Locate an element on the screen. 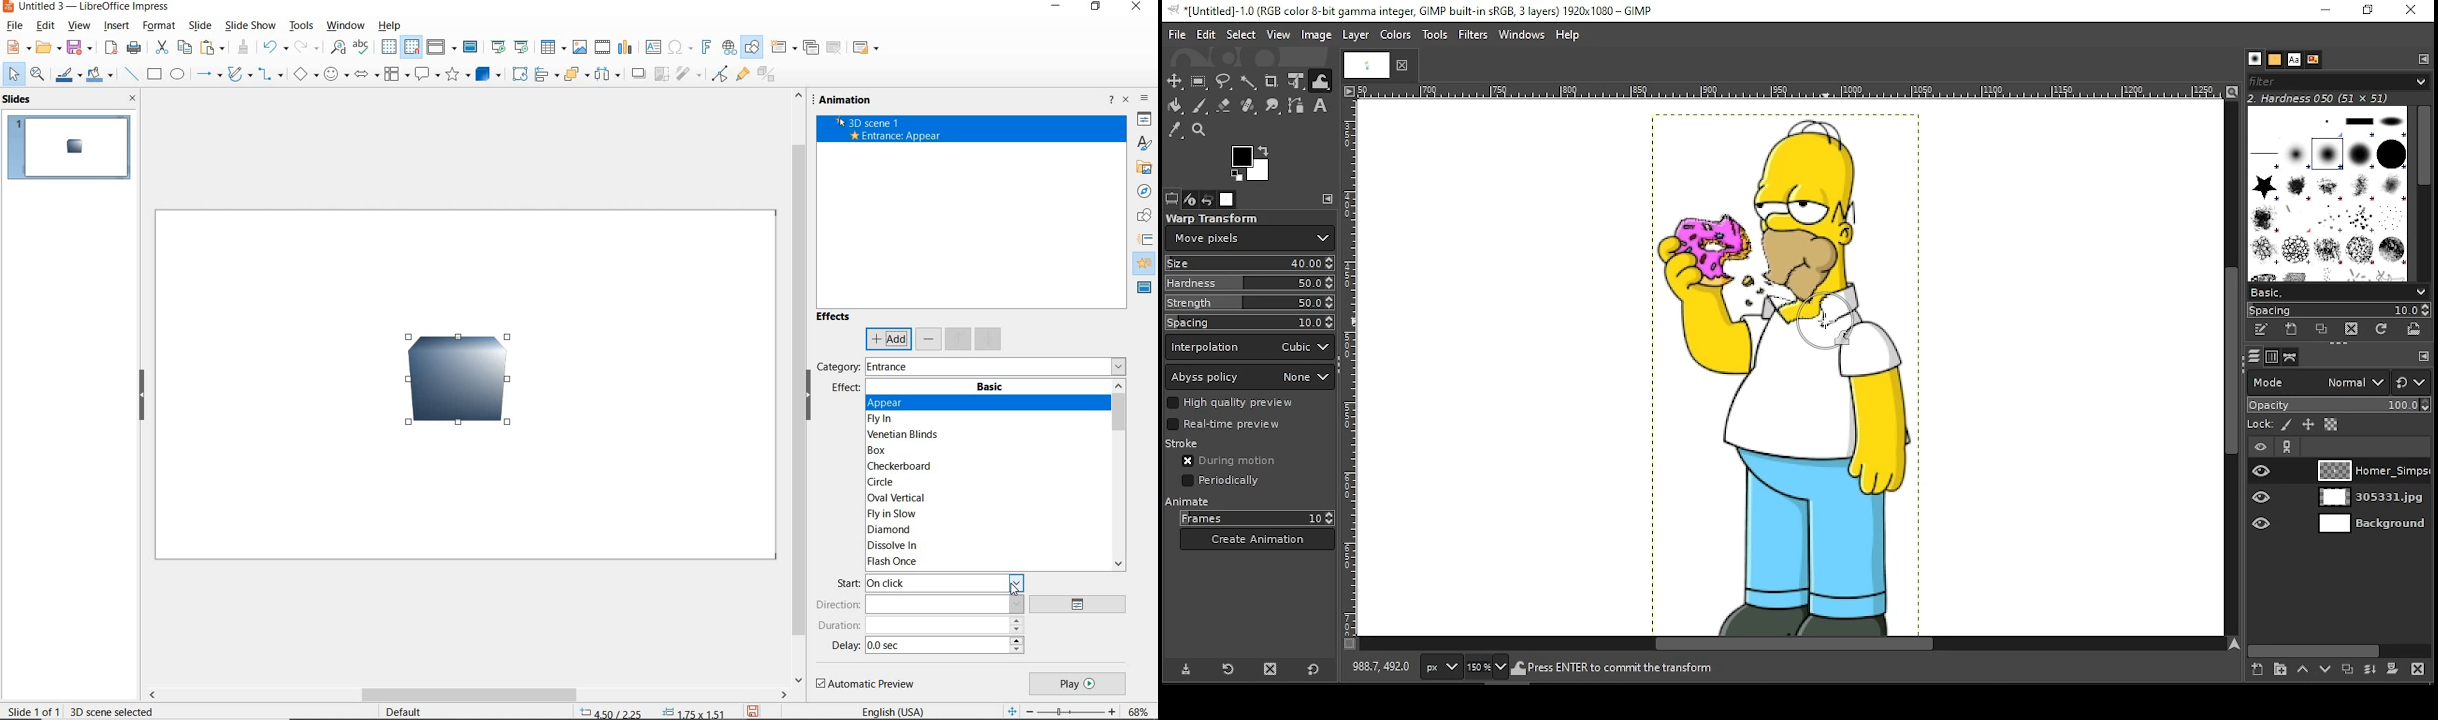 This screenshot has height=728, width=2464. layer visibility is located at coordinates (2259, 446).